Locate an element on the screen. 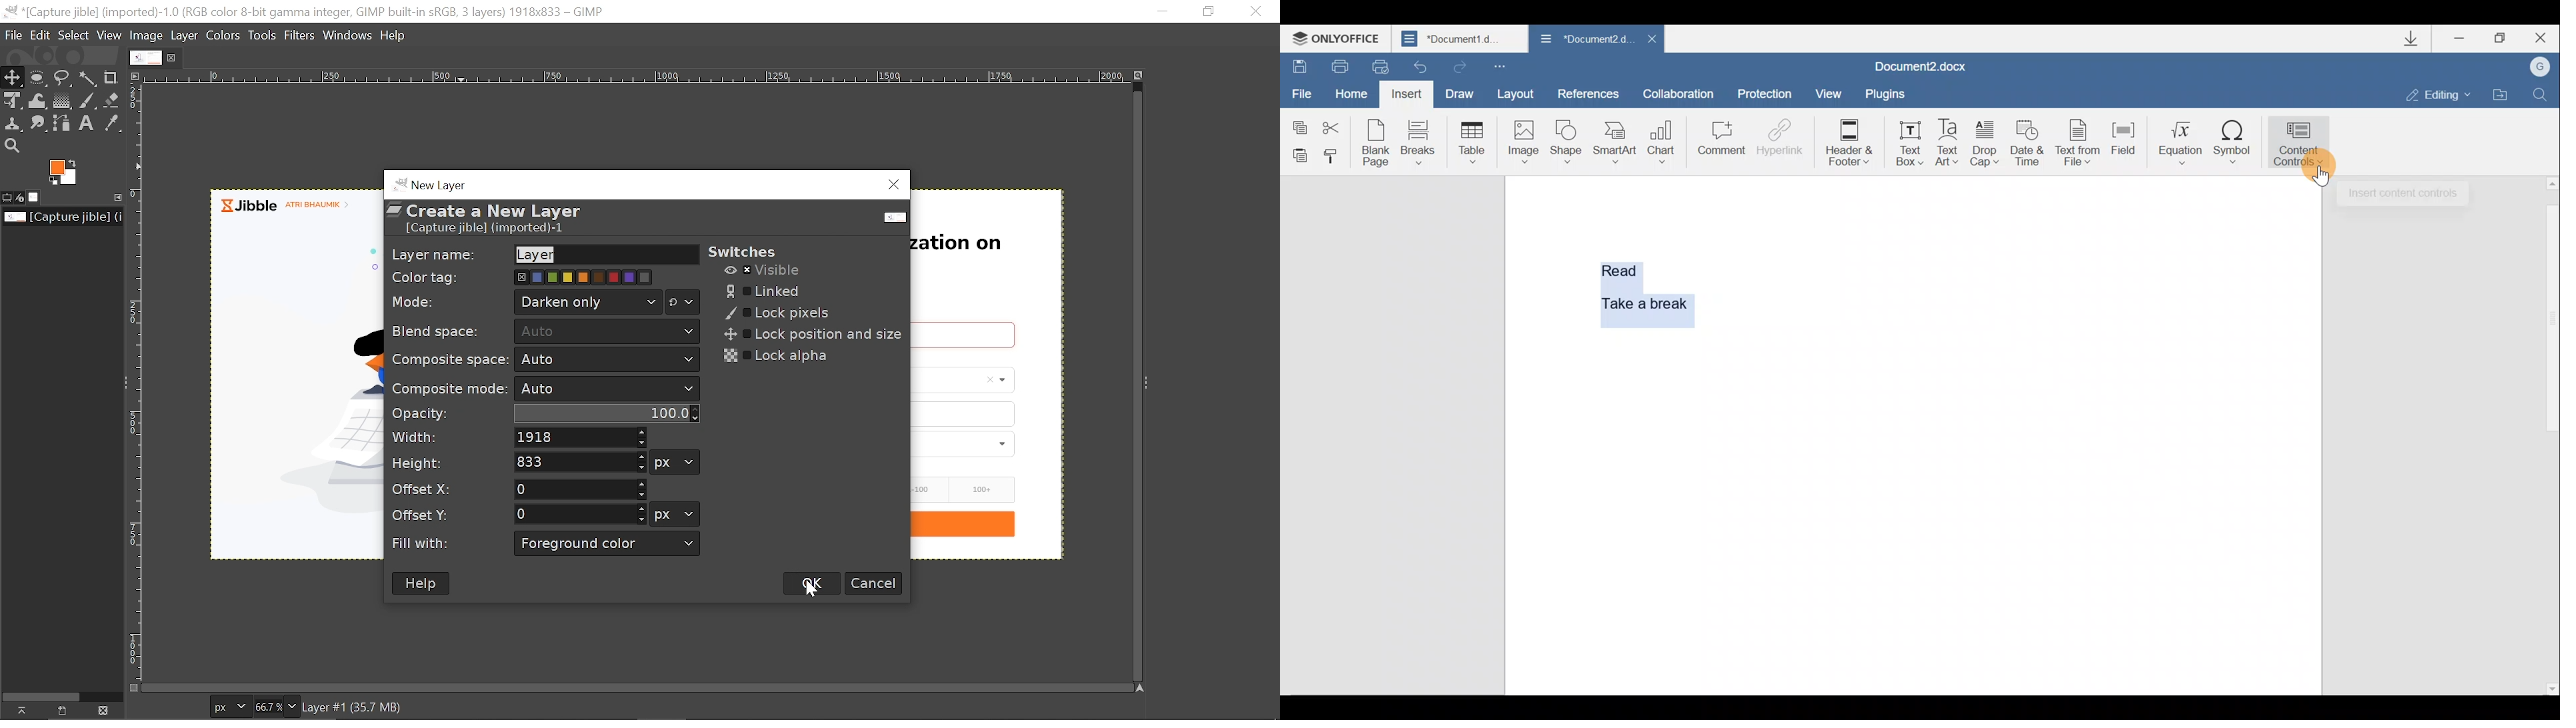 The height and width of the screenshot is (728, 2576). Read is located at coordinates (1621, 268).